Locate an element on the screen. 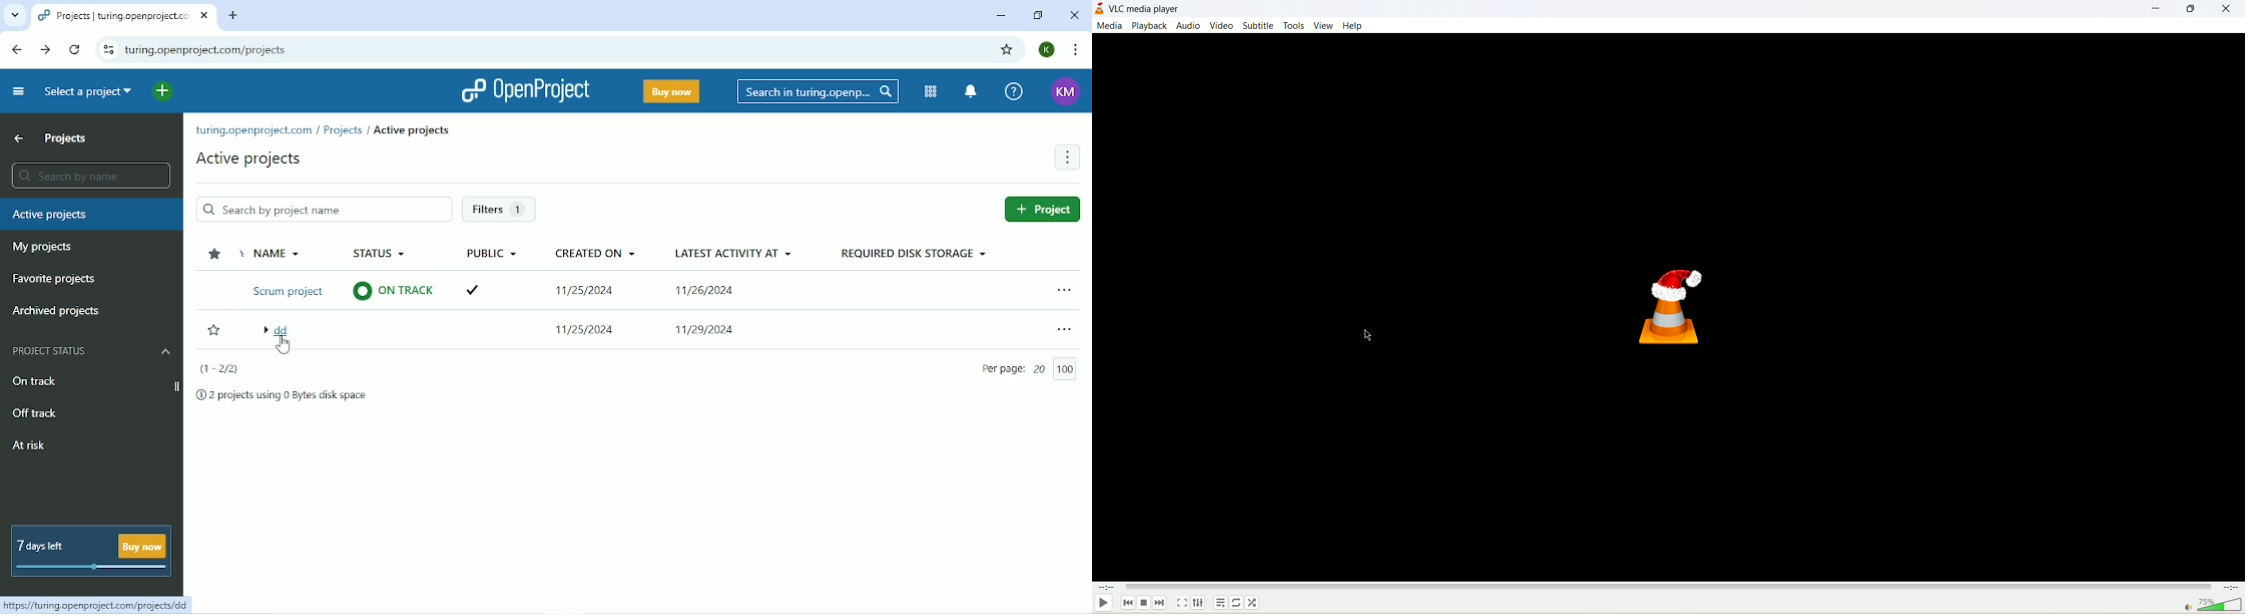  Help is located at coordinates (1014, 91).